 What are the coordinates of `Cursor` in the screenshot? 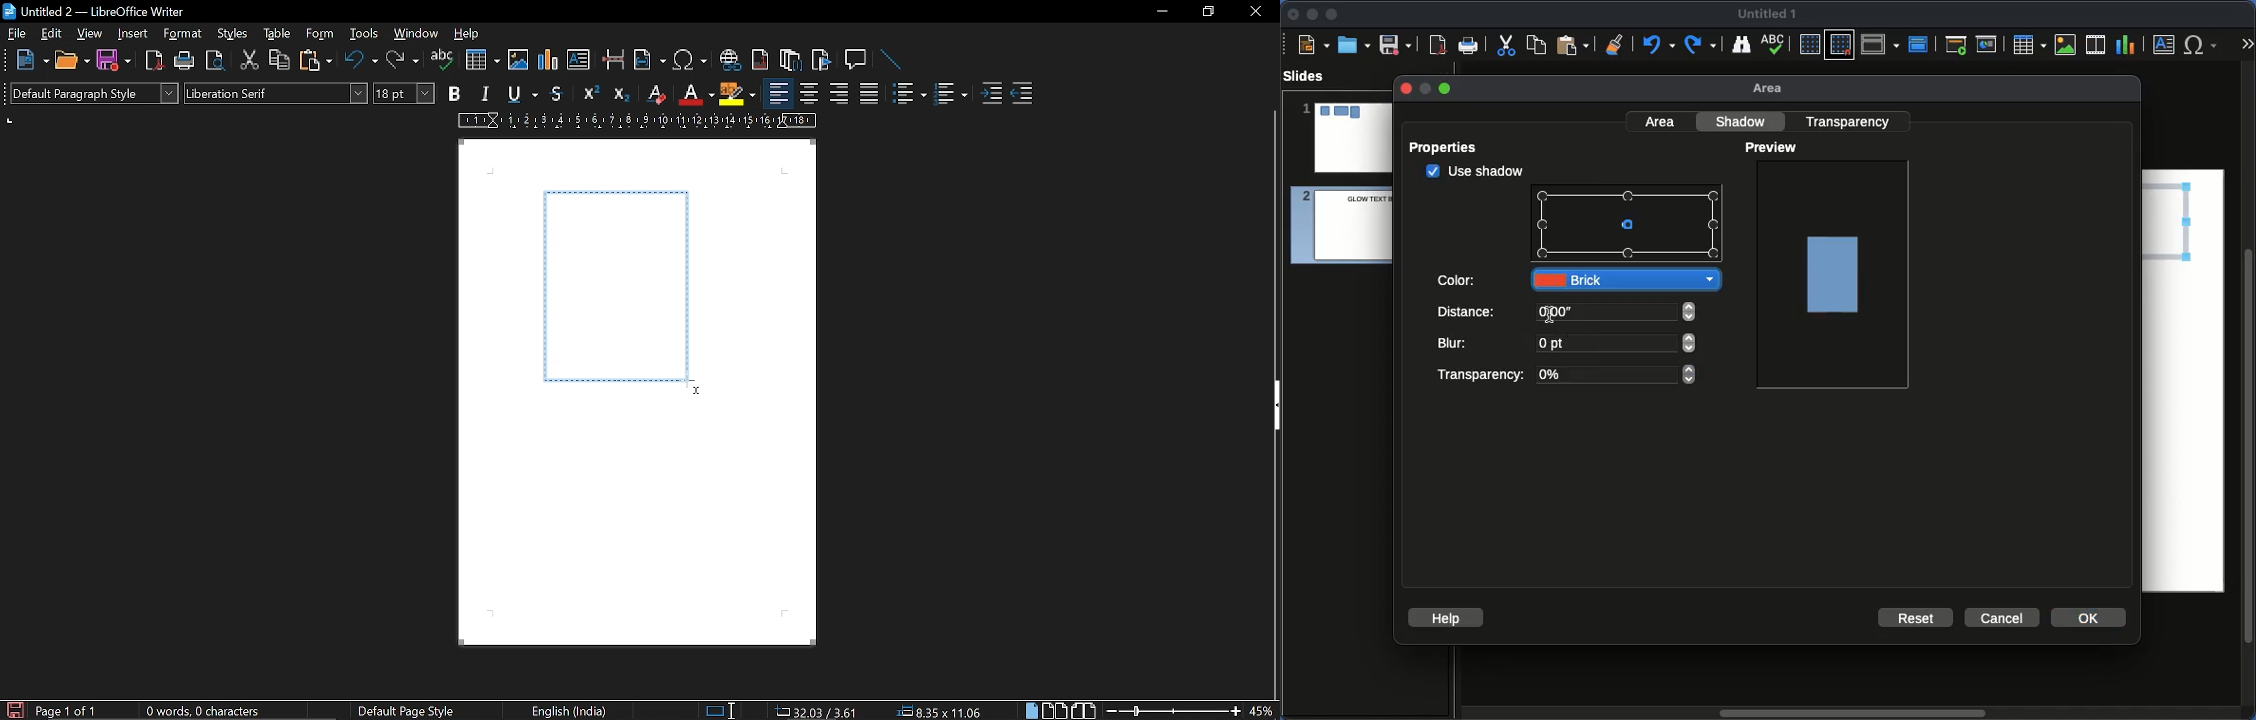 It's located at (692, 393).